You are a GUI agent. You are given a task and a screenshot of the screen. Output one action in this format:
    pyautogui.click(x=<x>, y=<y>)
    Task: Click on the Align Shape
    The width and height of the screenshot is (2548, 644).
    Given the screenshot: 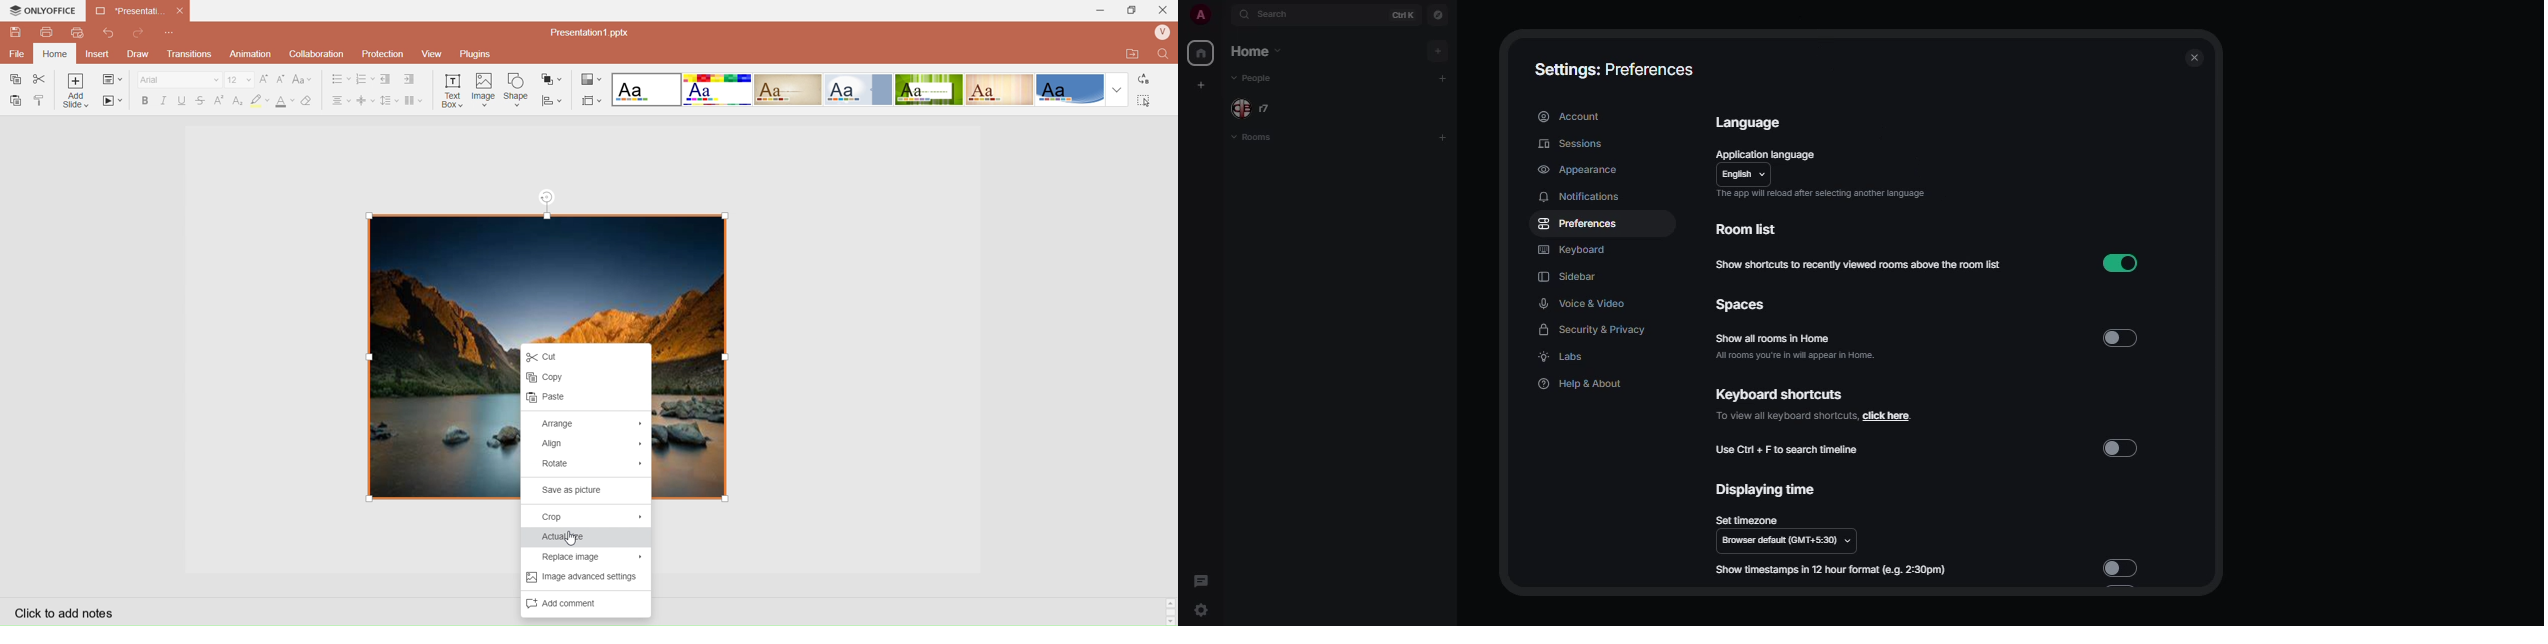 What is the action you would take?
    pyautogui.click(x=552, y=101)
    